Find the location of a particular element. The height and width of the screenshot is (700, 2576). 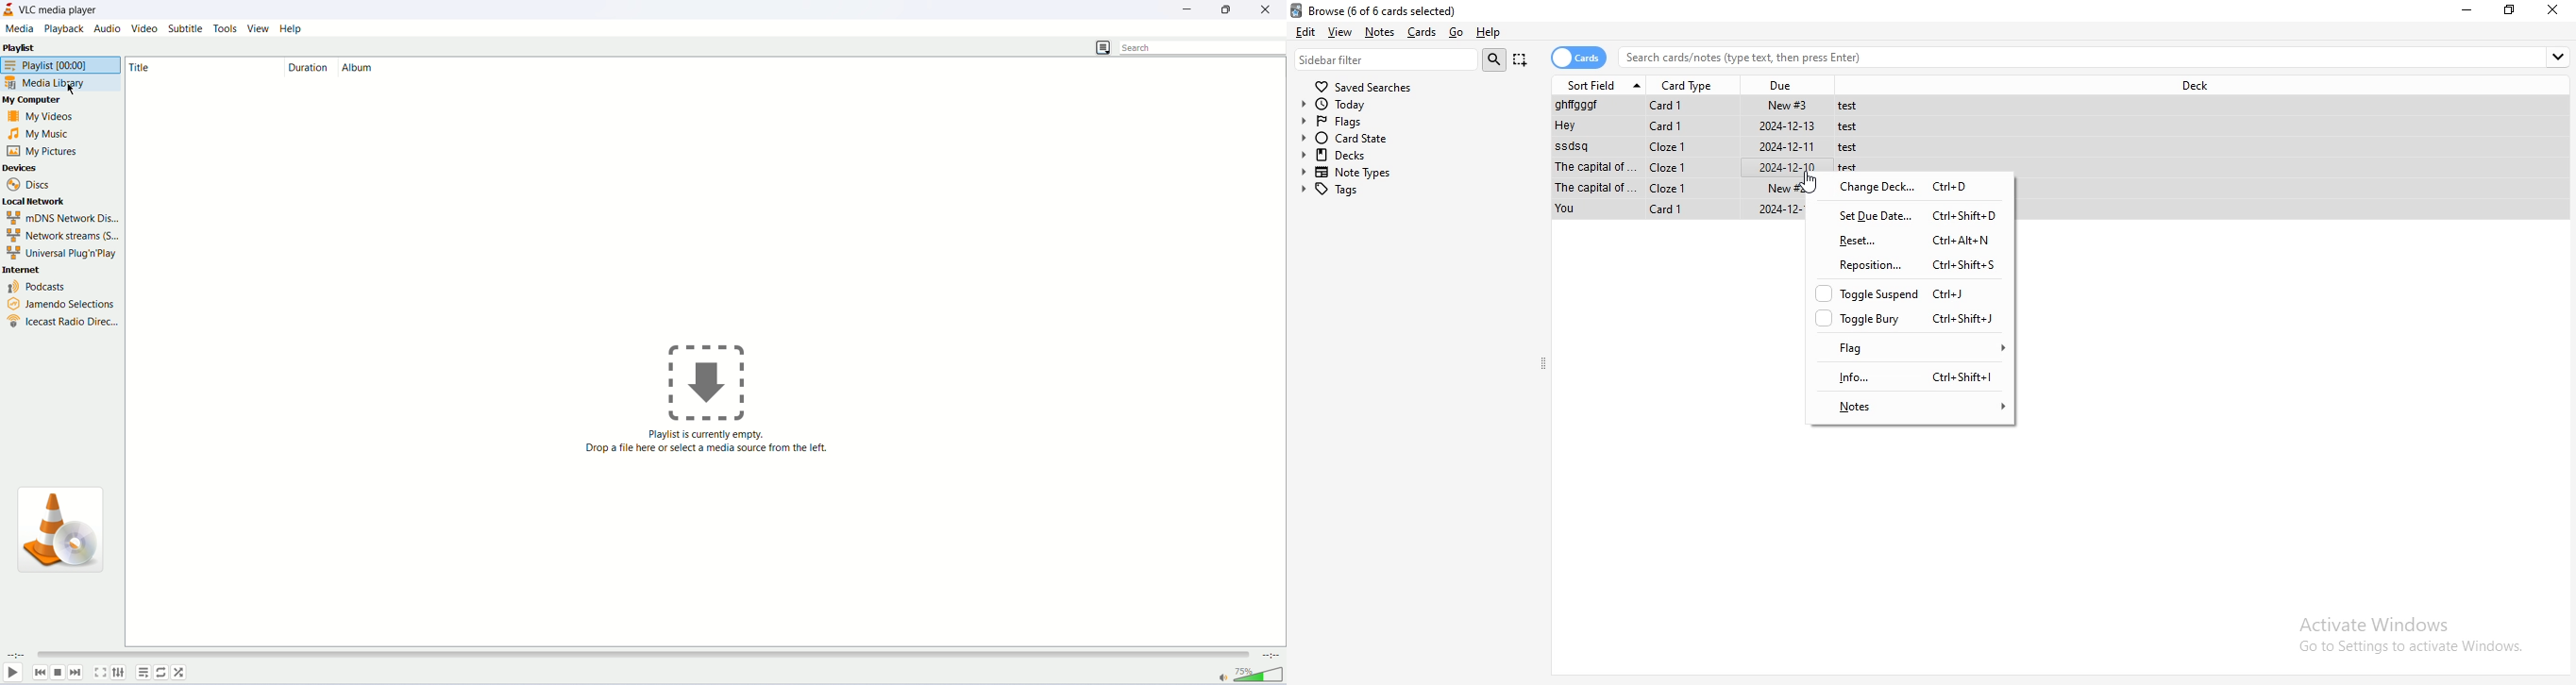

set due date is located at coordinates (1912, 213).